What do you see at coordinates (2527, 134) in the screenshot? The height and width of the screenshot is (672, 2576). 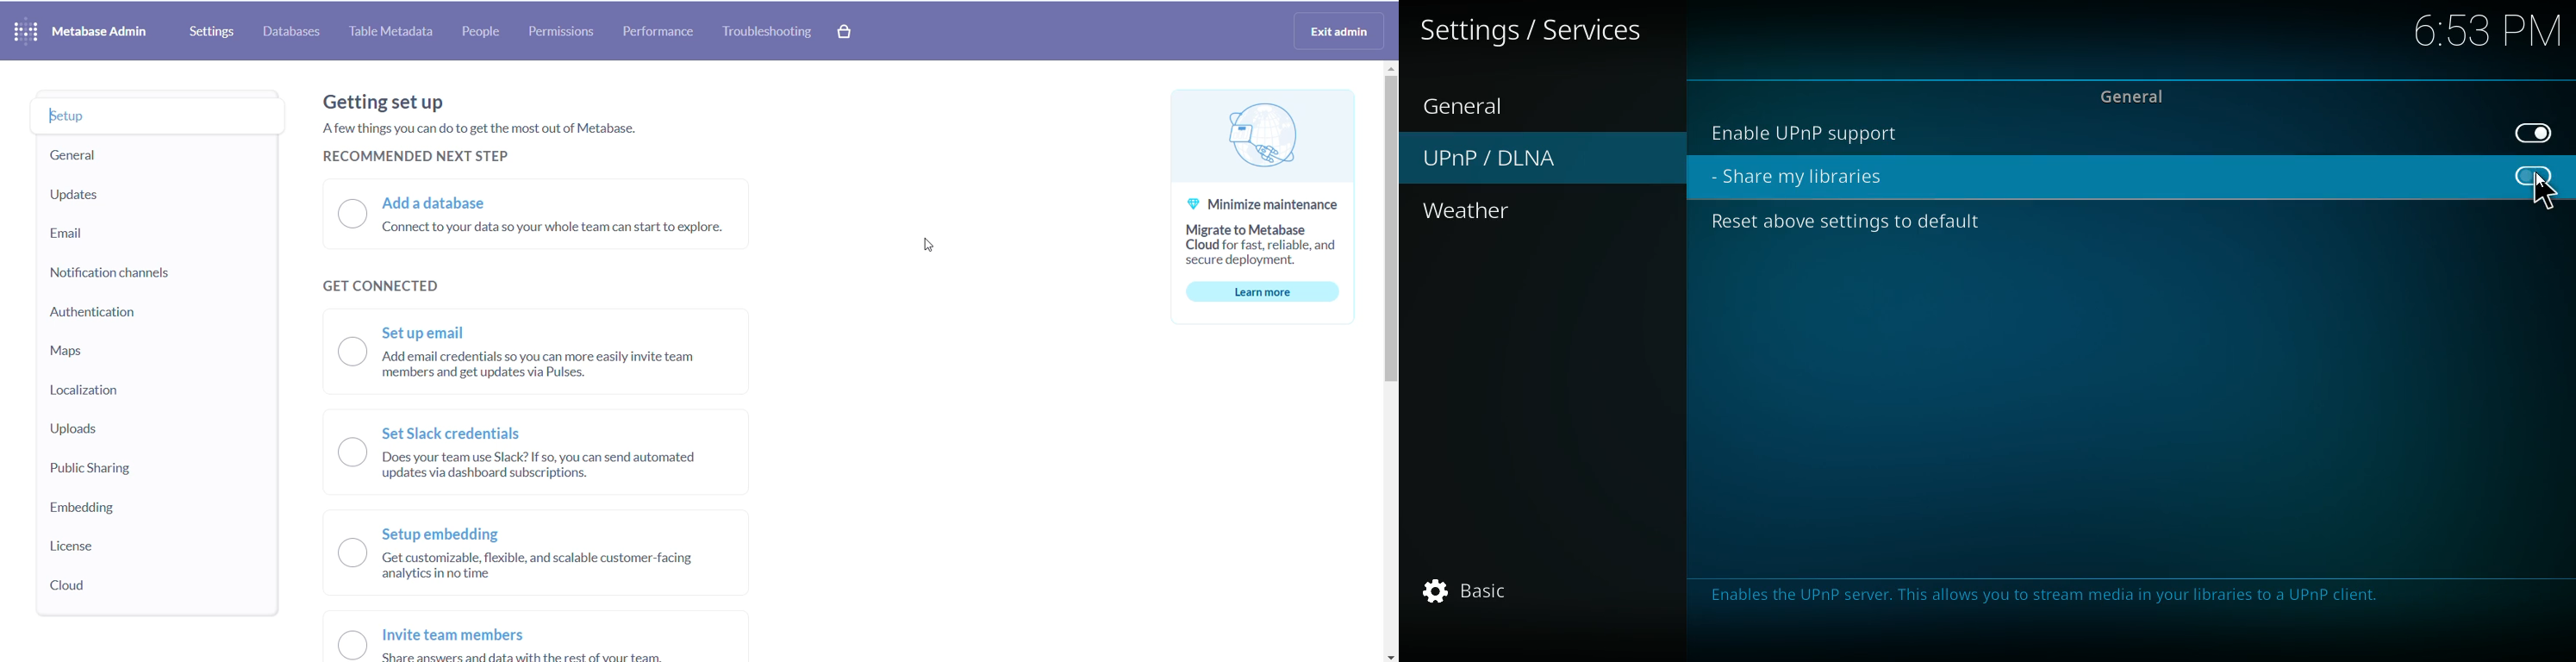 I see `on` at bounding box center [2527, 134].